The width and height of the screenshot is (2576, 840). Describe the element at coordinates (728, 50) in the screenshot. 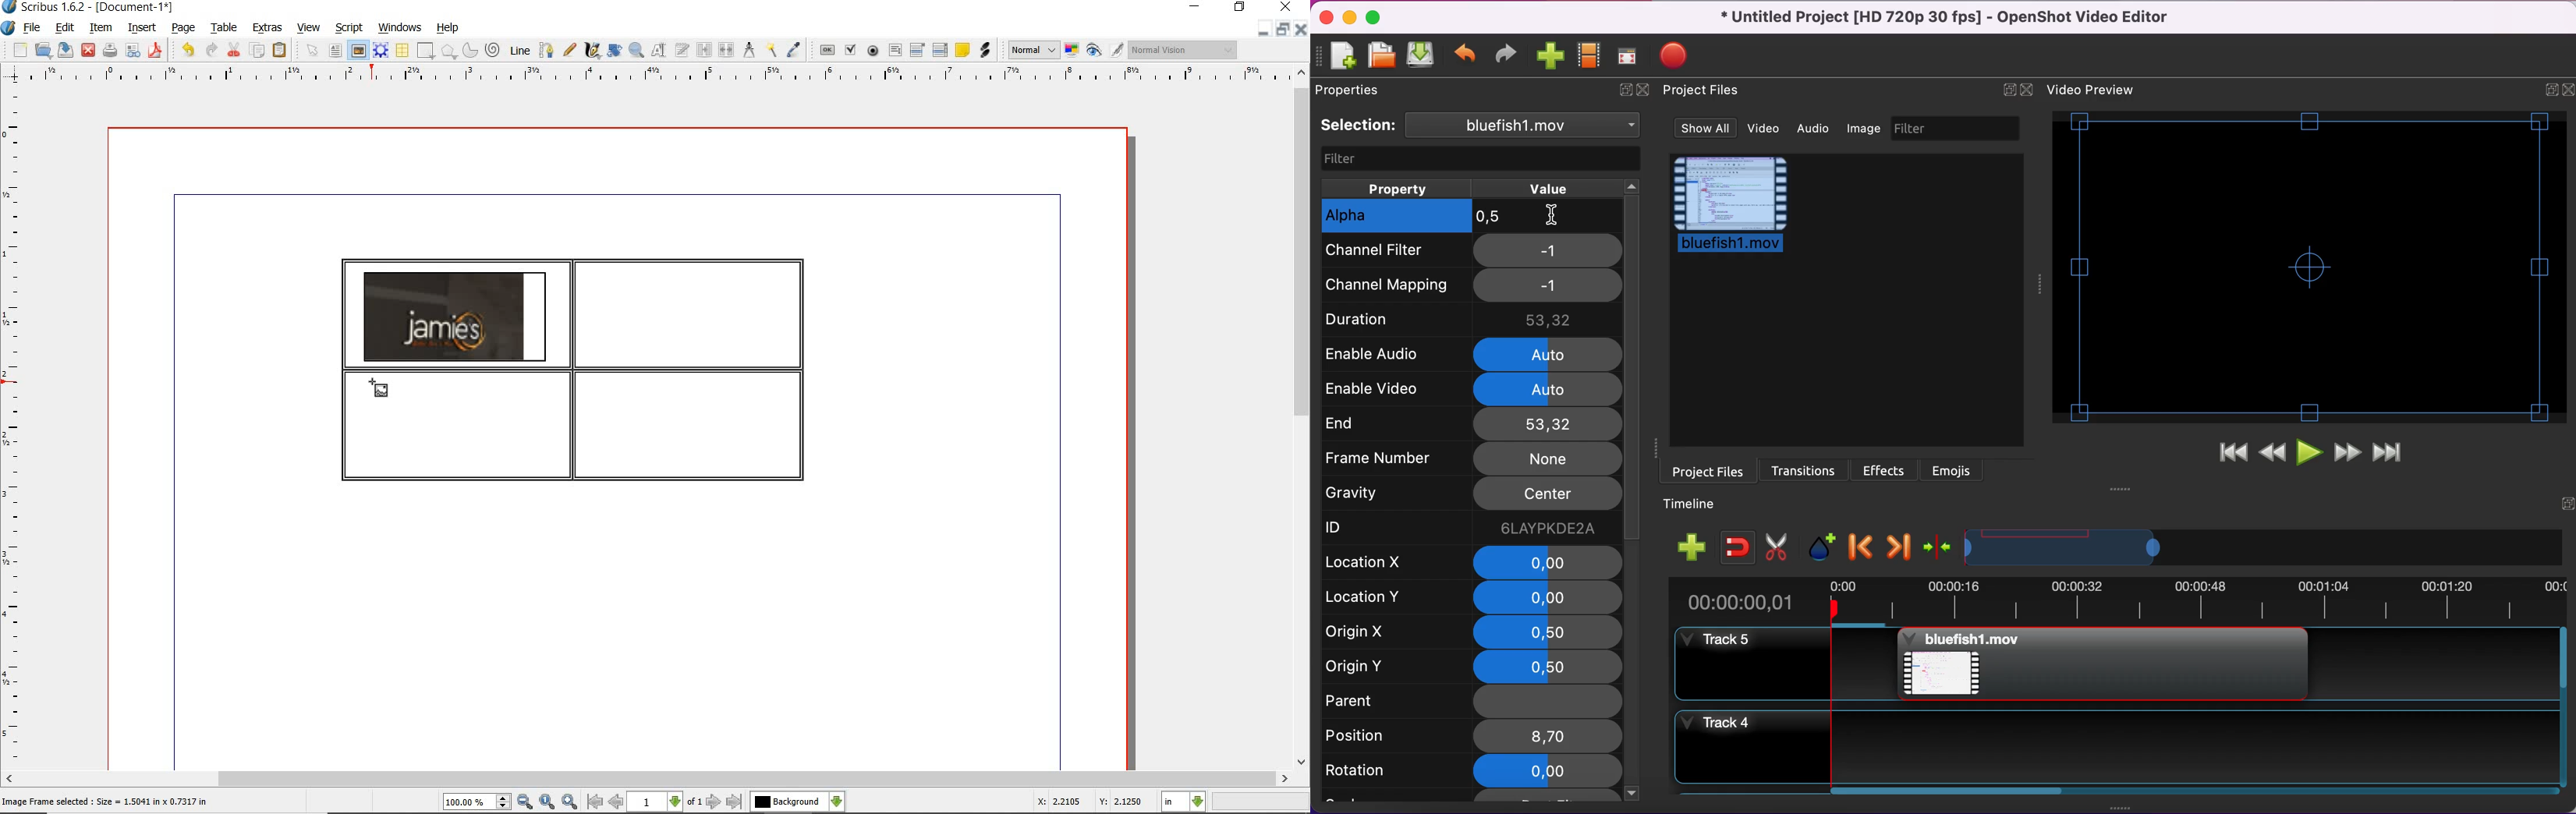

I see `unlink text frames` at that location.